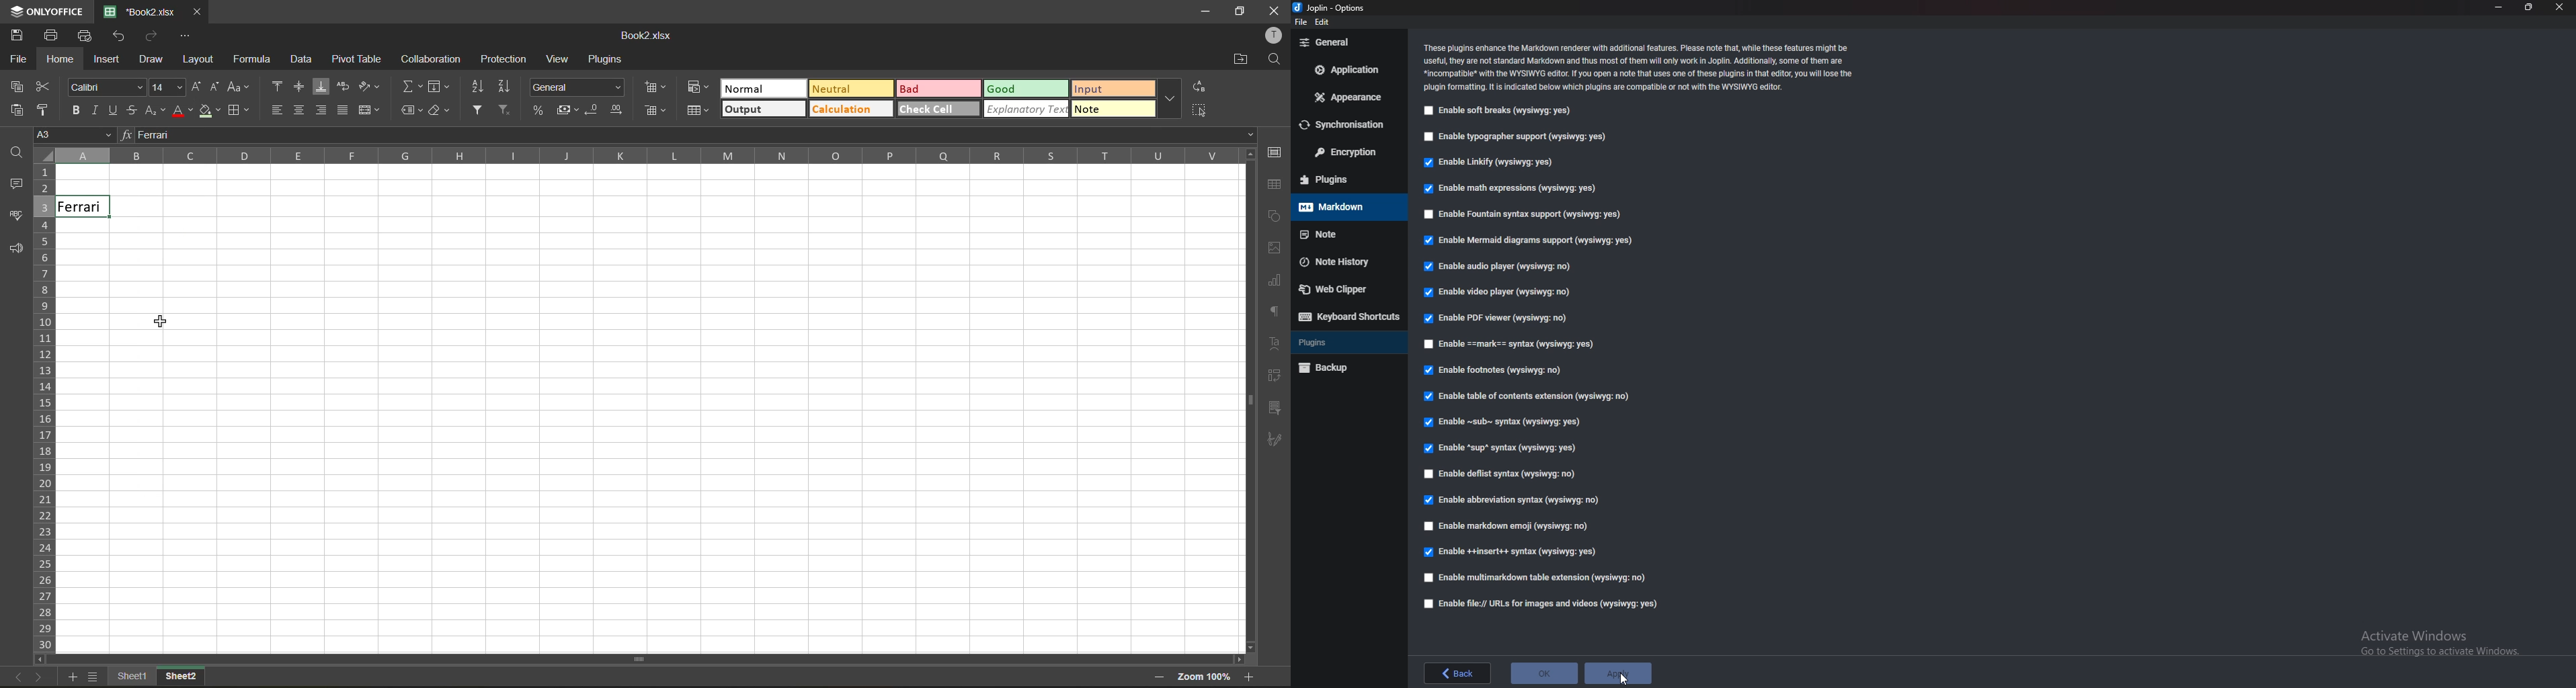  Describe the element at coordinates (2529, 7) in the screenshot. I see `resize` at that location.